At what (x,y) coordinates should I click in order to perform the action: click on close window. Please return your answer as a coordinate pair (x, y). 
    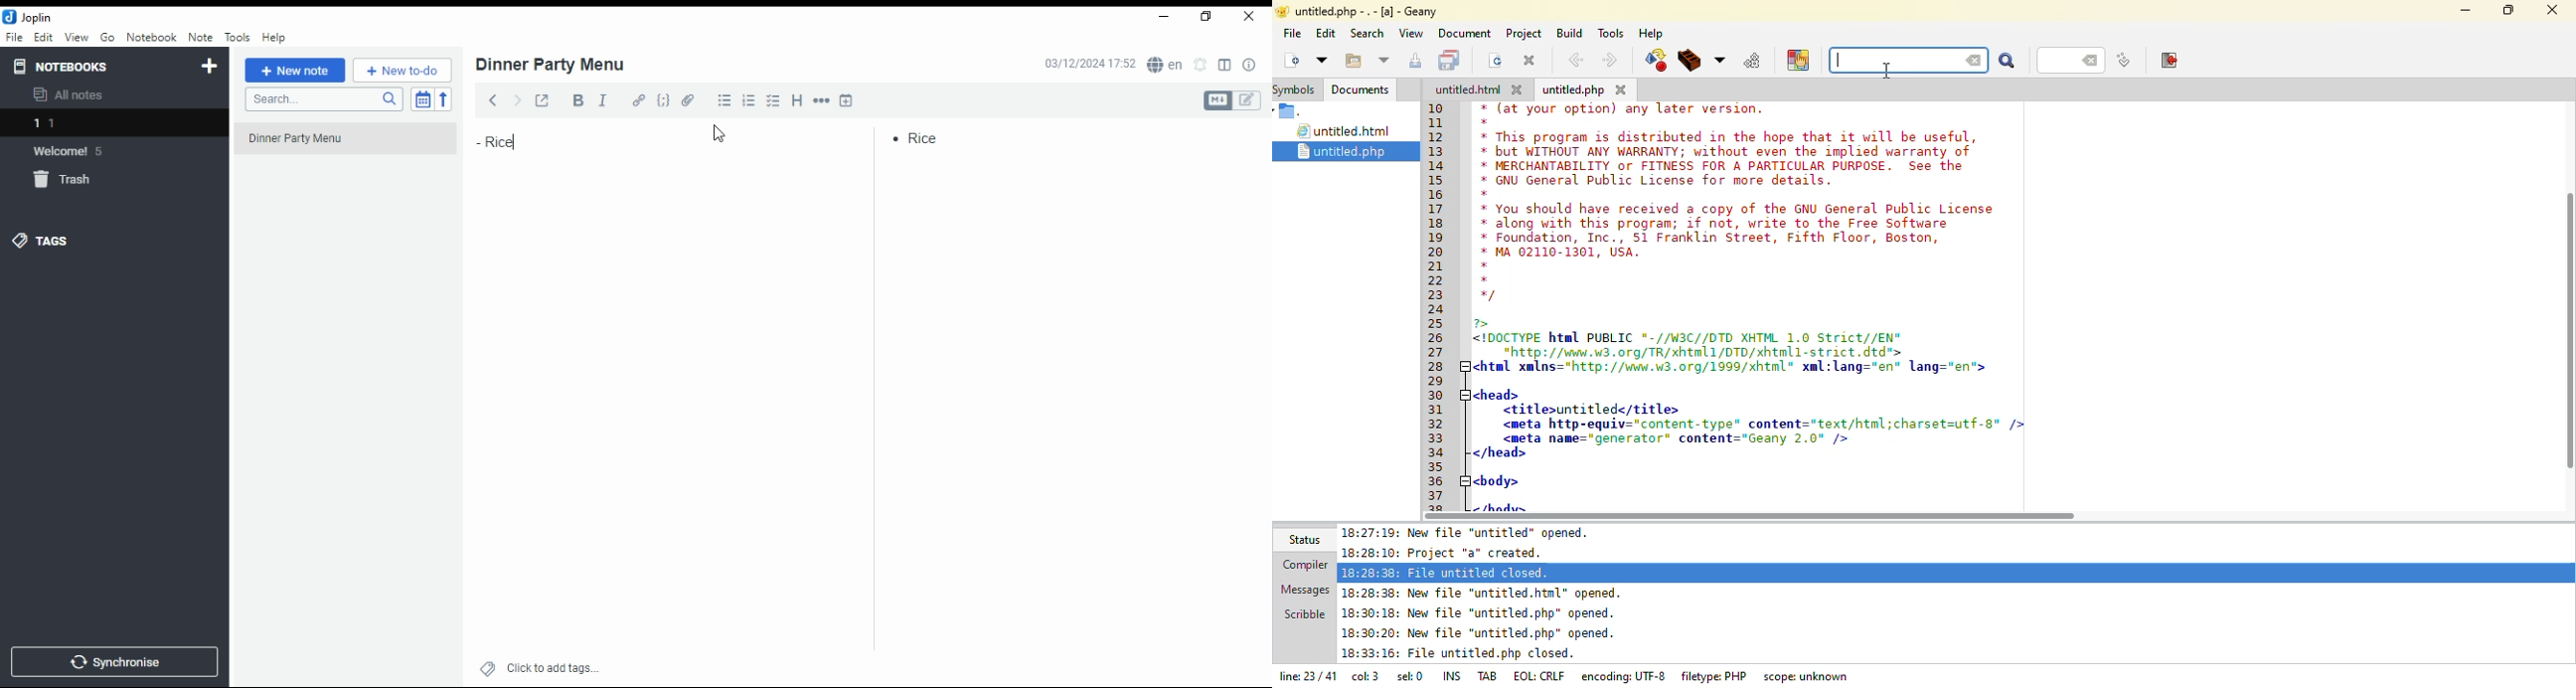
    Looking at the image, I should click on (1248, 18).